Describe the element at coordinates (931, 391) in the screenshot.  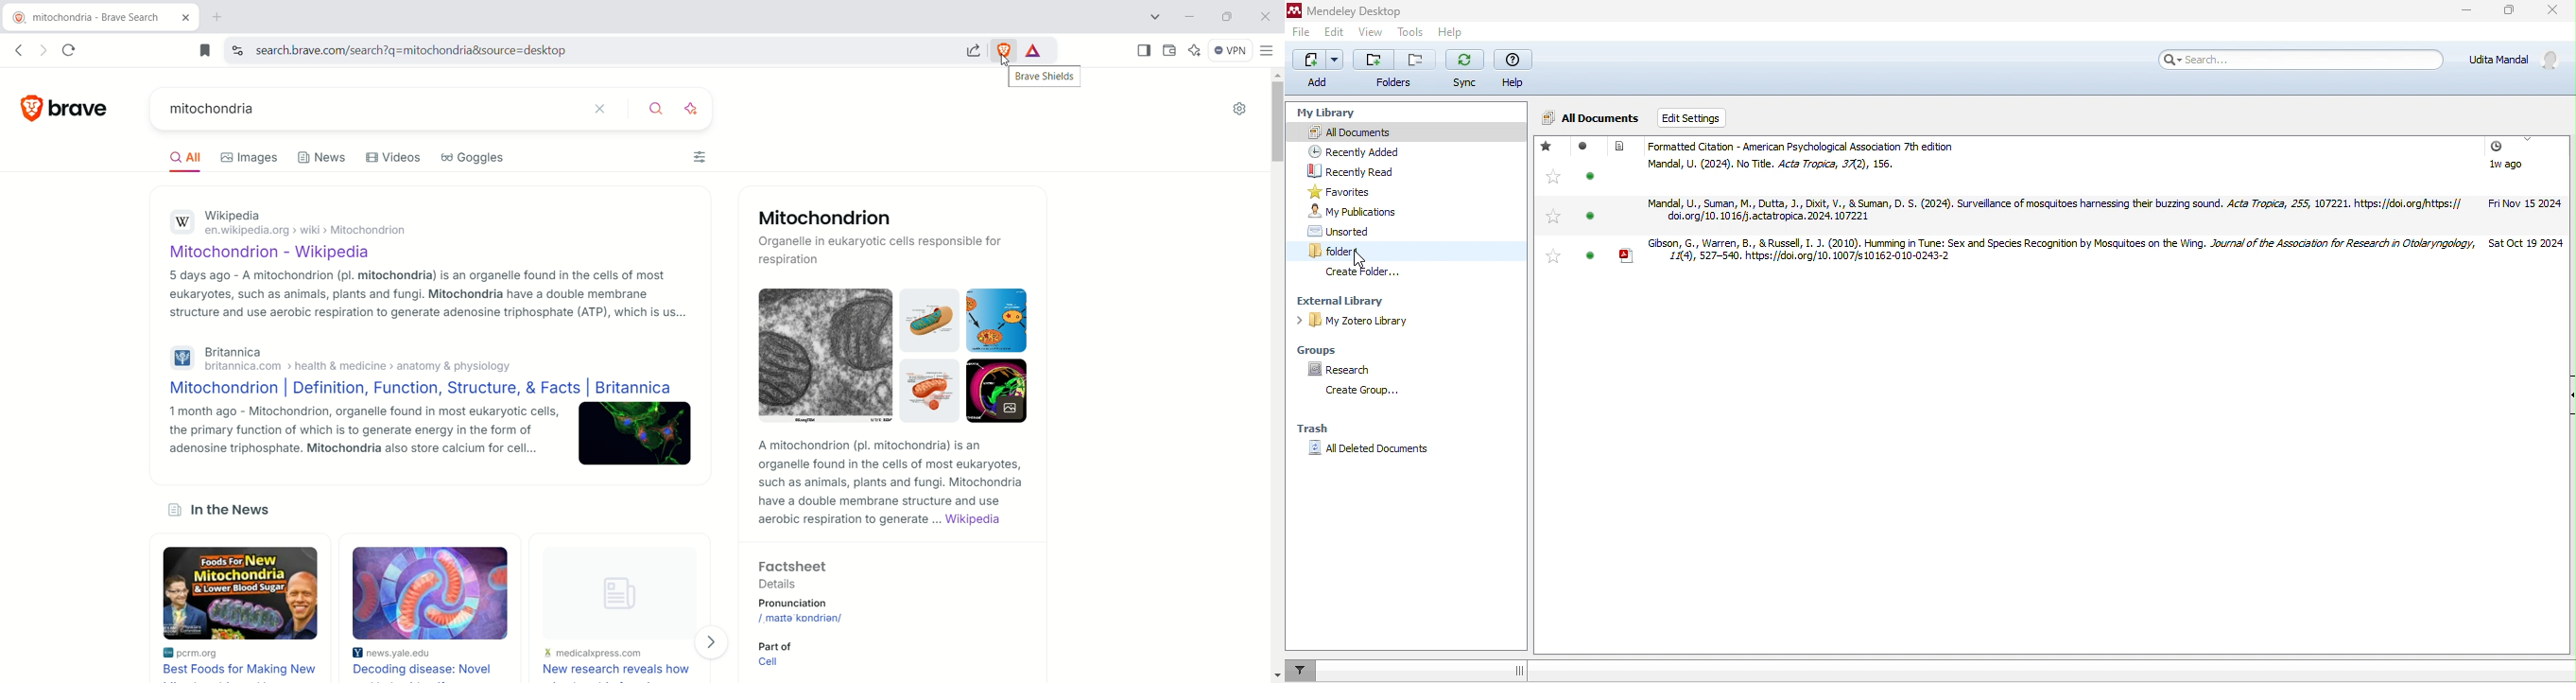
I see `Image` at that location.